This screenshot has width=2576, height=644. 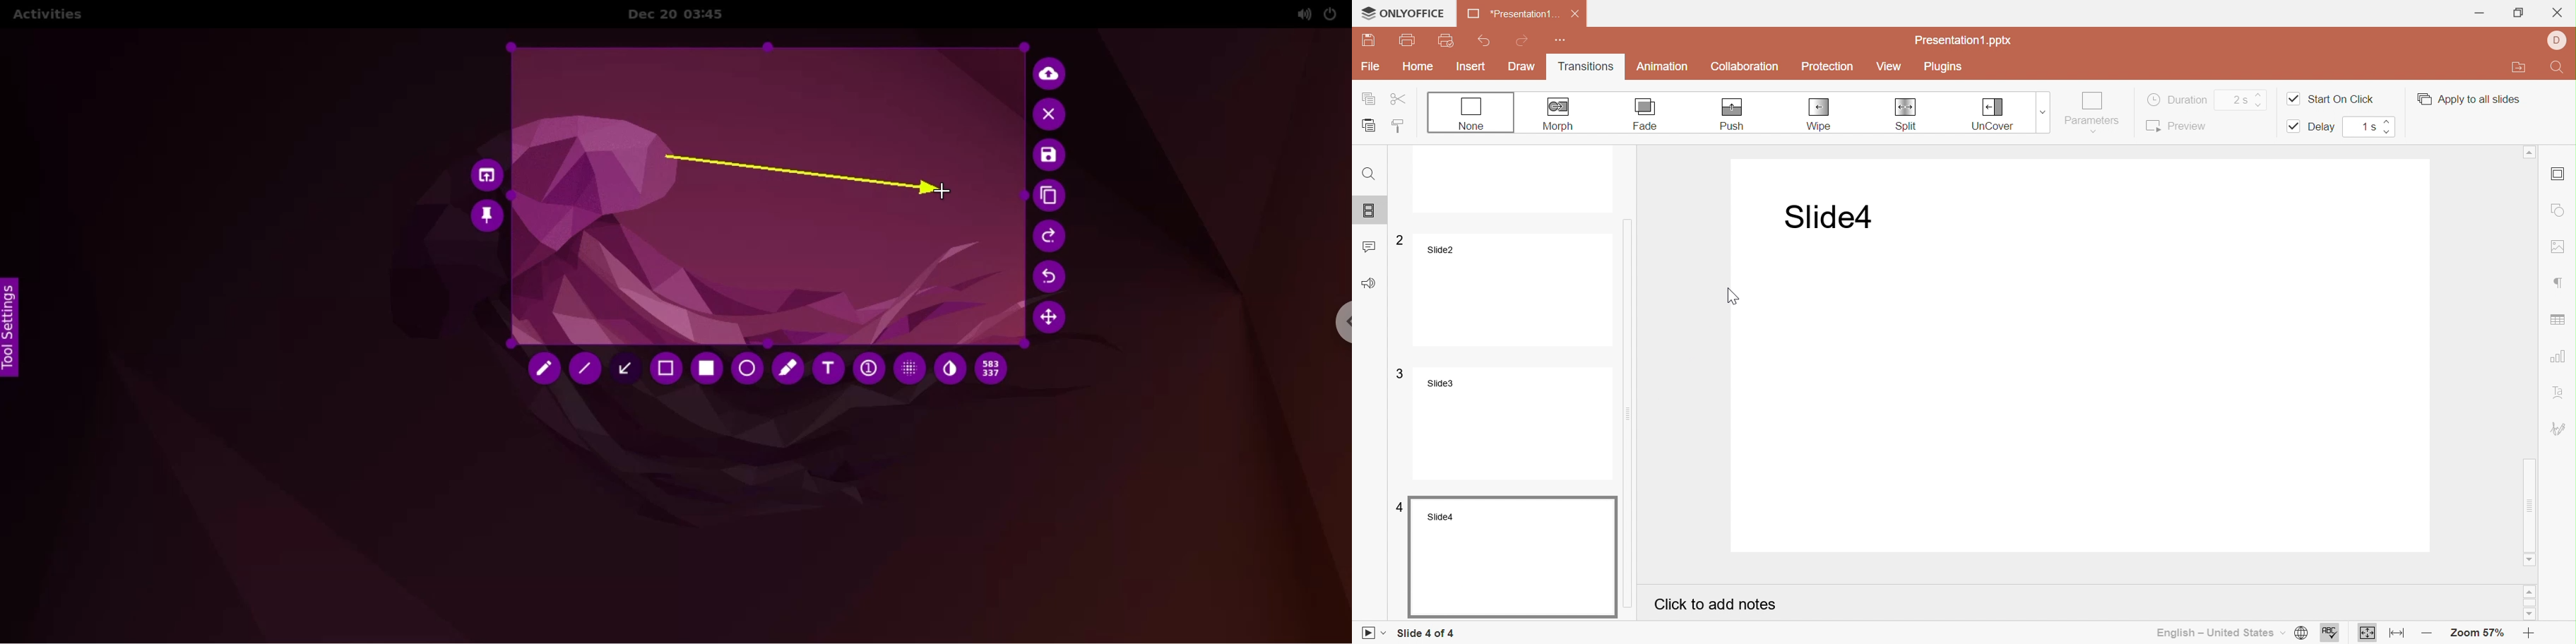 What do you see at coordinates (1890, 67) in the screenshot?
I see `View` at bounding box center [1890, 67].